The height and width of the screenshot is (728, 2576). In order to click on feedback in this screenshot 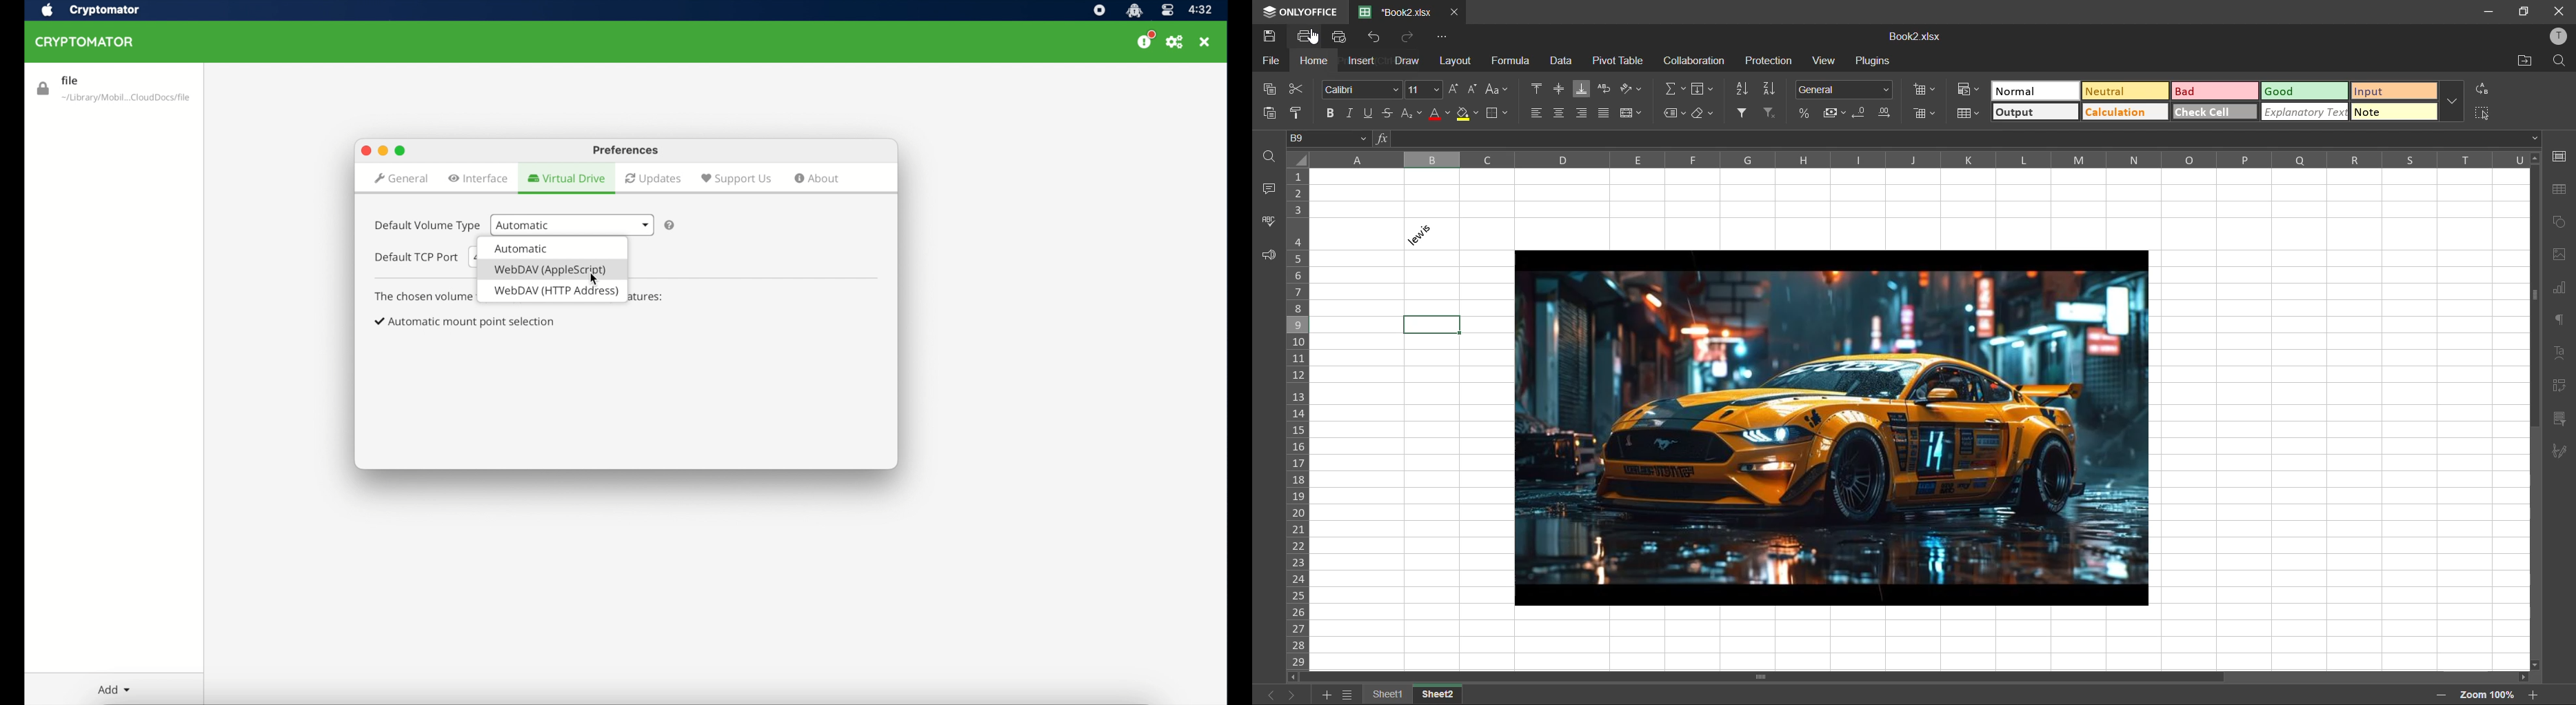, I will do `click(1268, 255)`.